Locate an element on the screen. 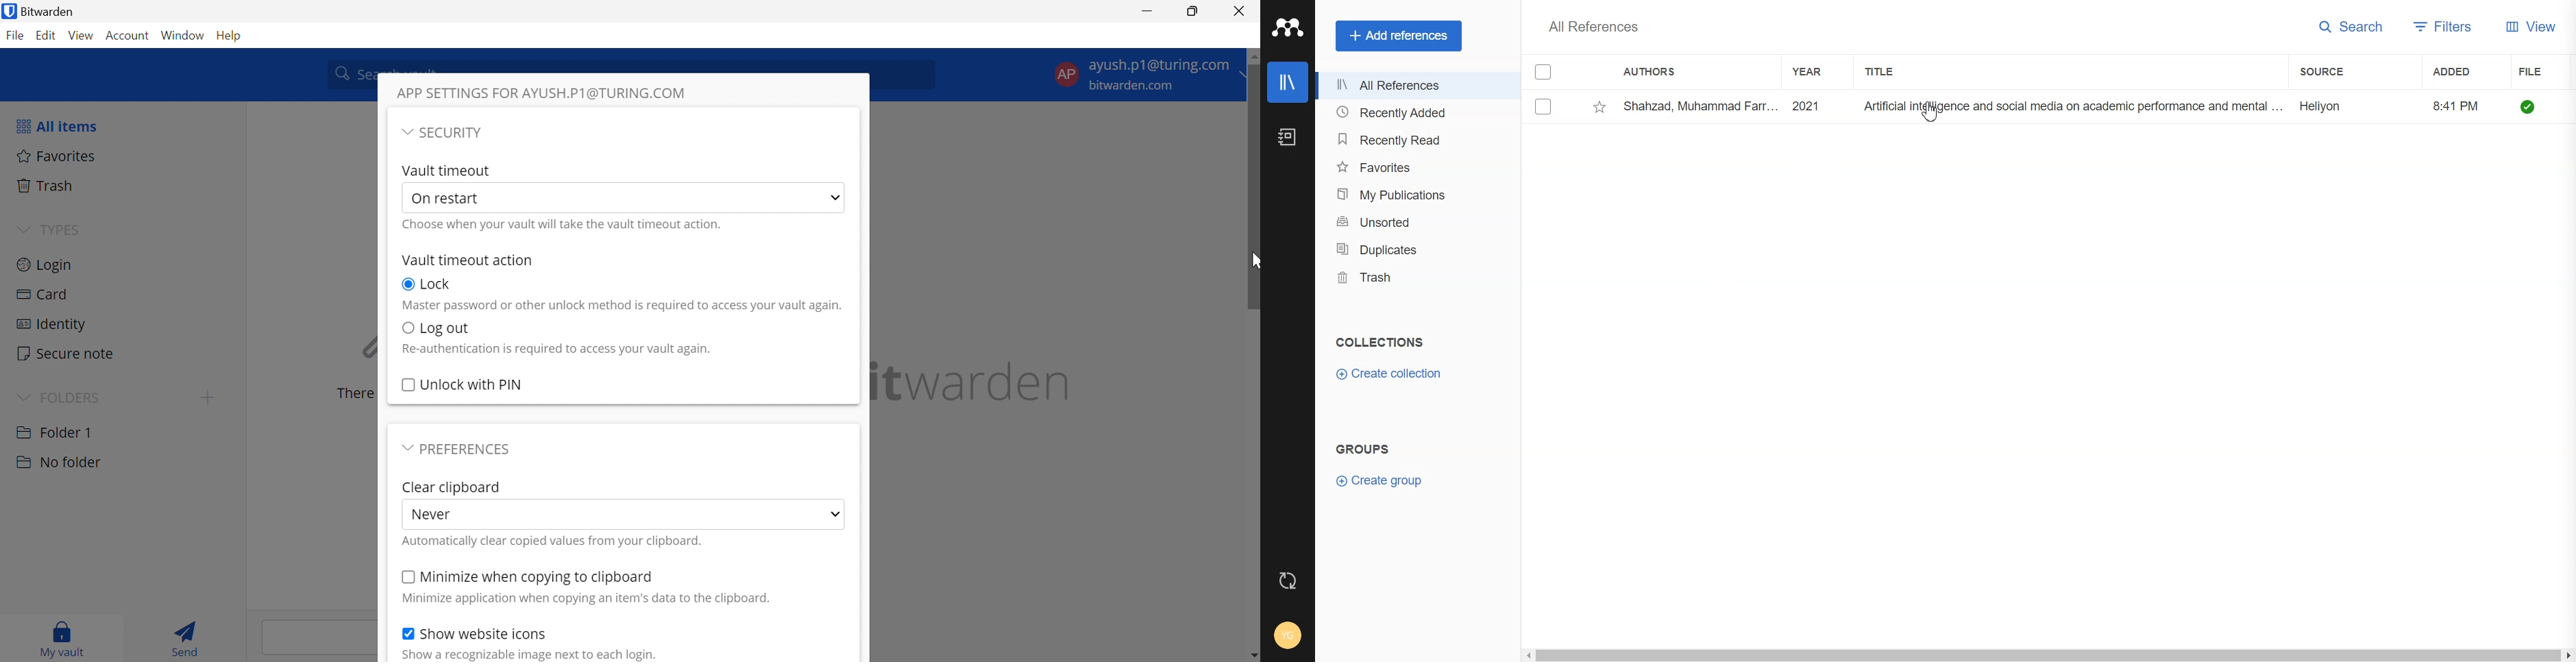 The width and height of the screenshot is (2576, 672). 2021 is located at coordinates (1815, 105).